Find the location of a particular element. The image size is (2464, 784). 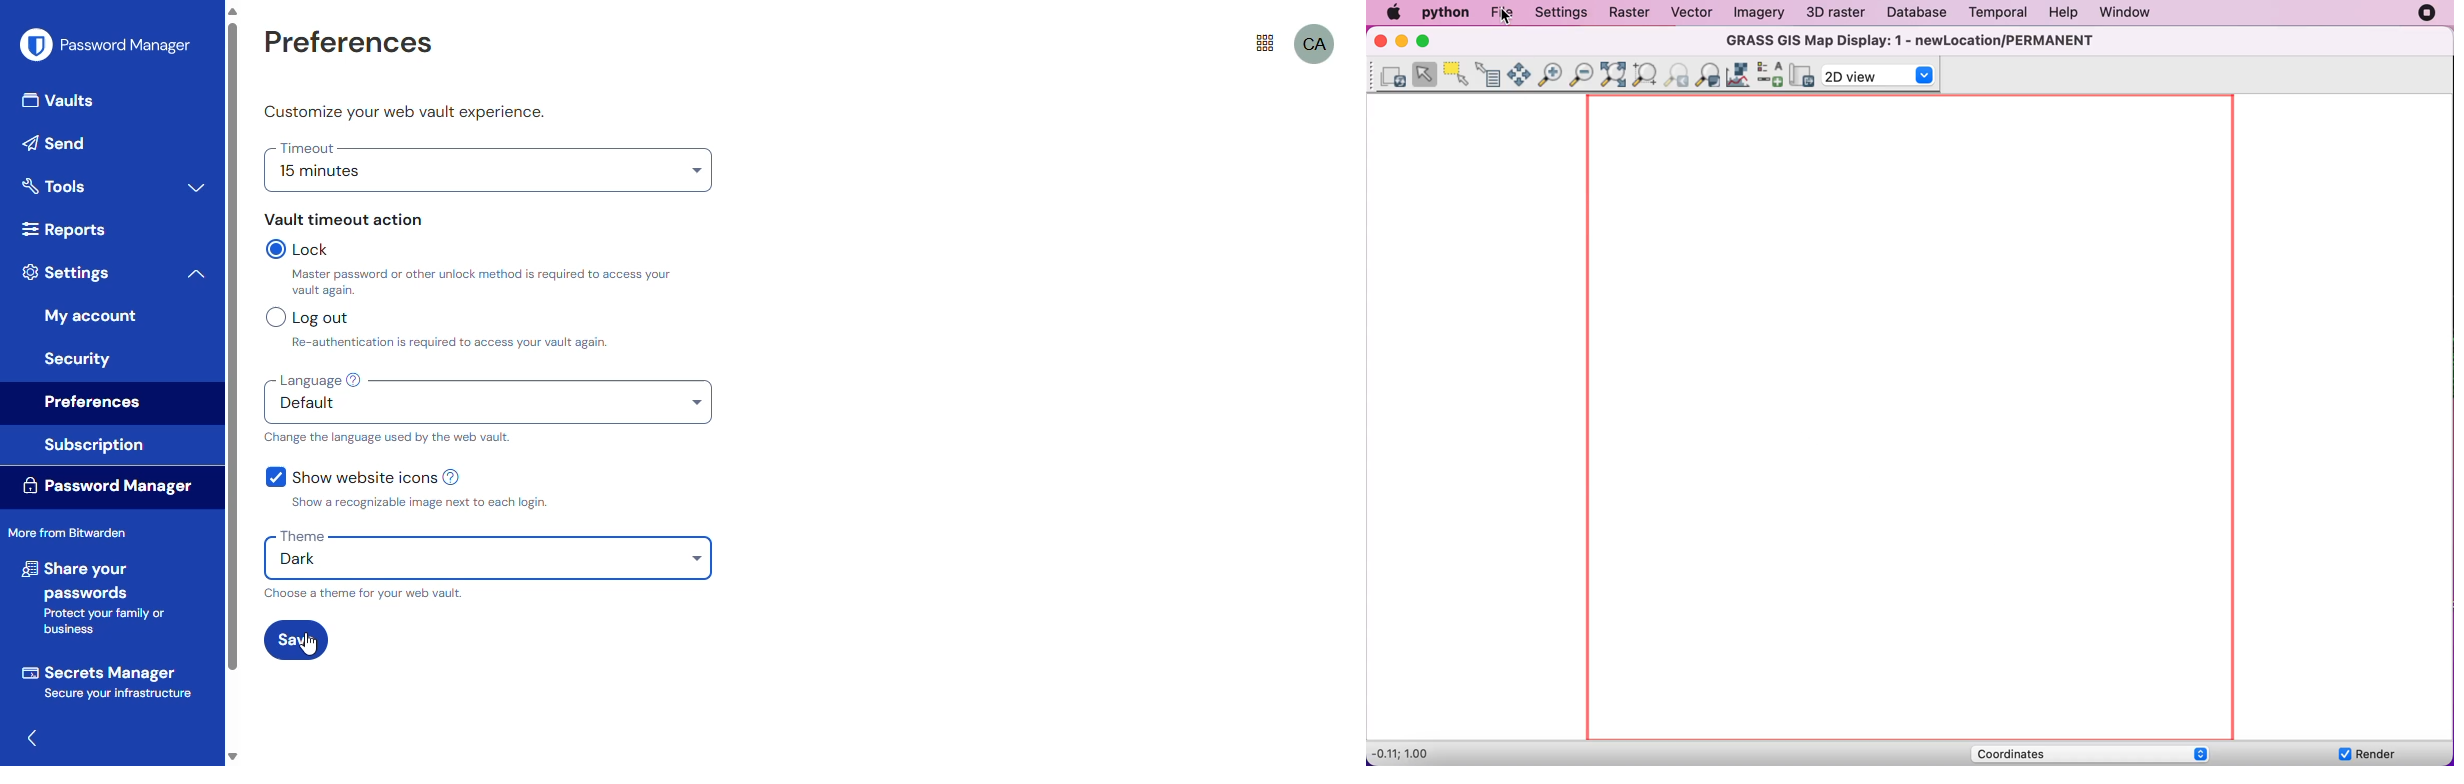

learn more about website icons is located at coordinates (456, 477).